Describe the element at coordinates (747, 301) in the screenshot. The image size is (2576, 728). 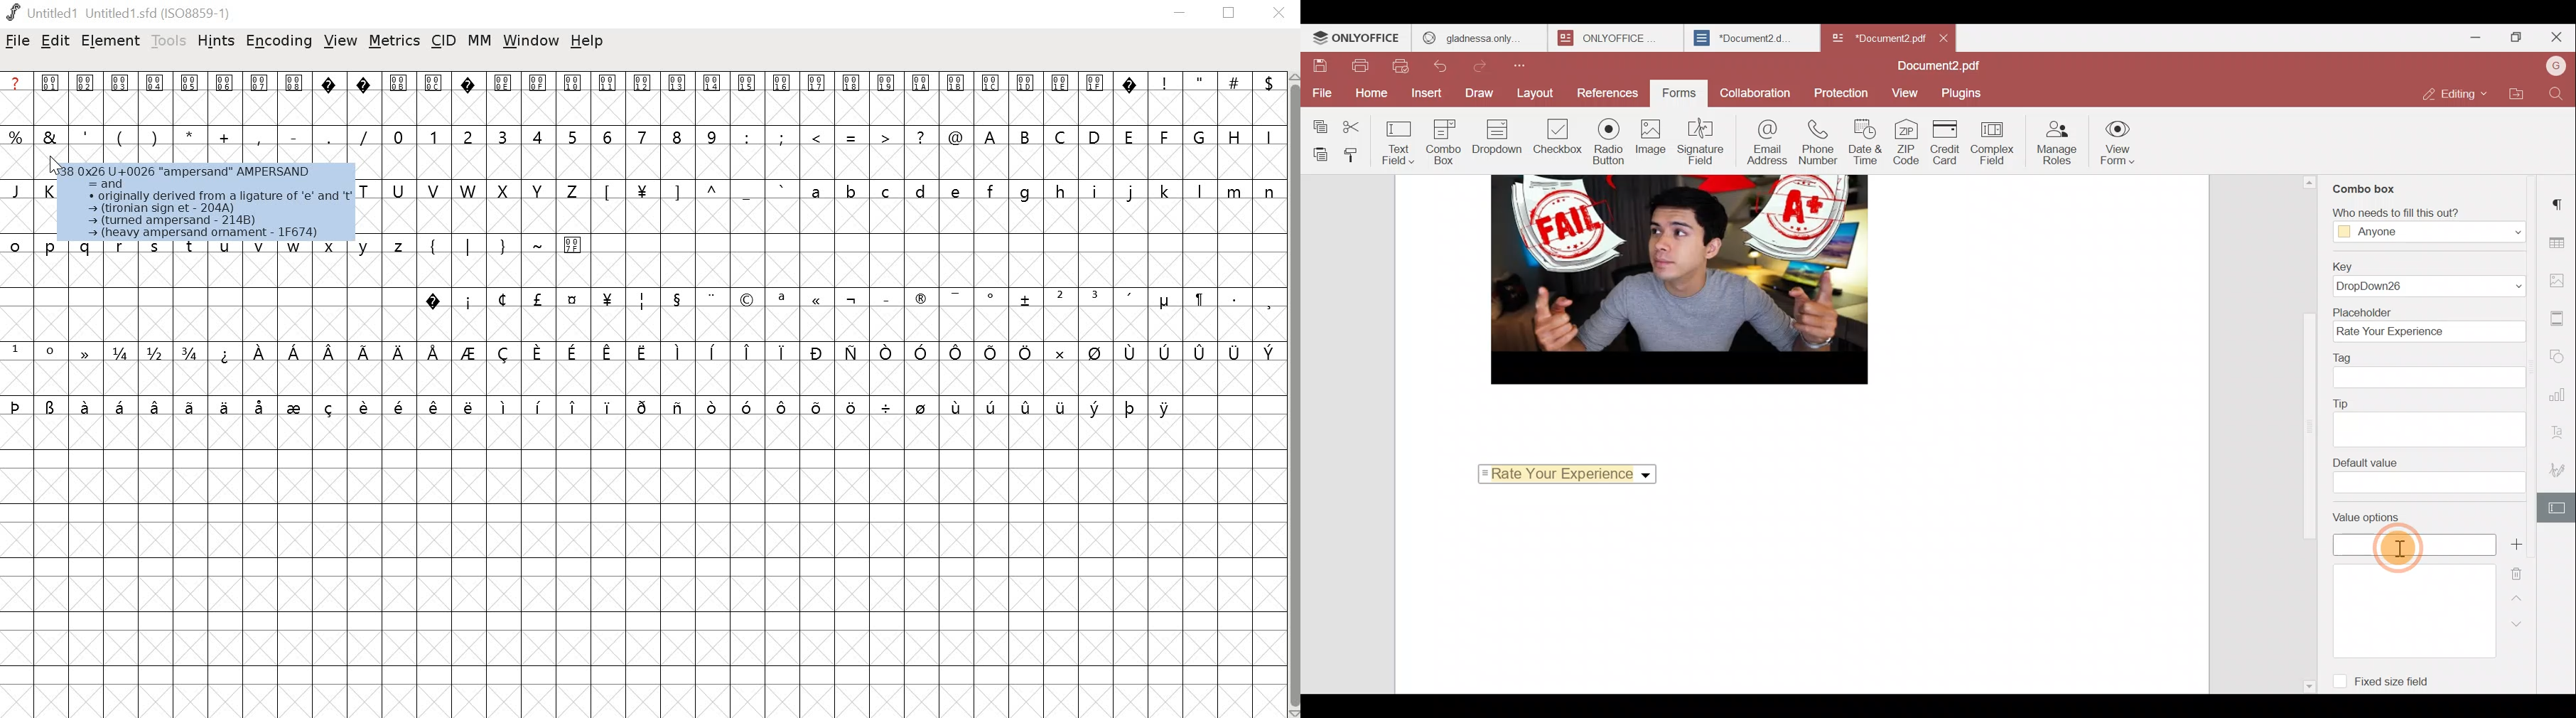
I see `symbol` at that location.